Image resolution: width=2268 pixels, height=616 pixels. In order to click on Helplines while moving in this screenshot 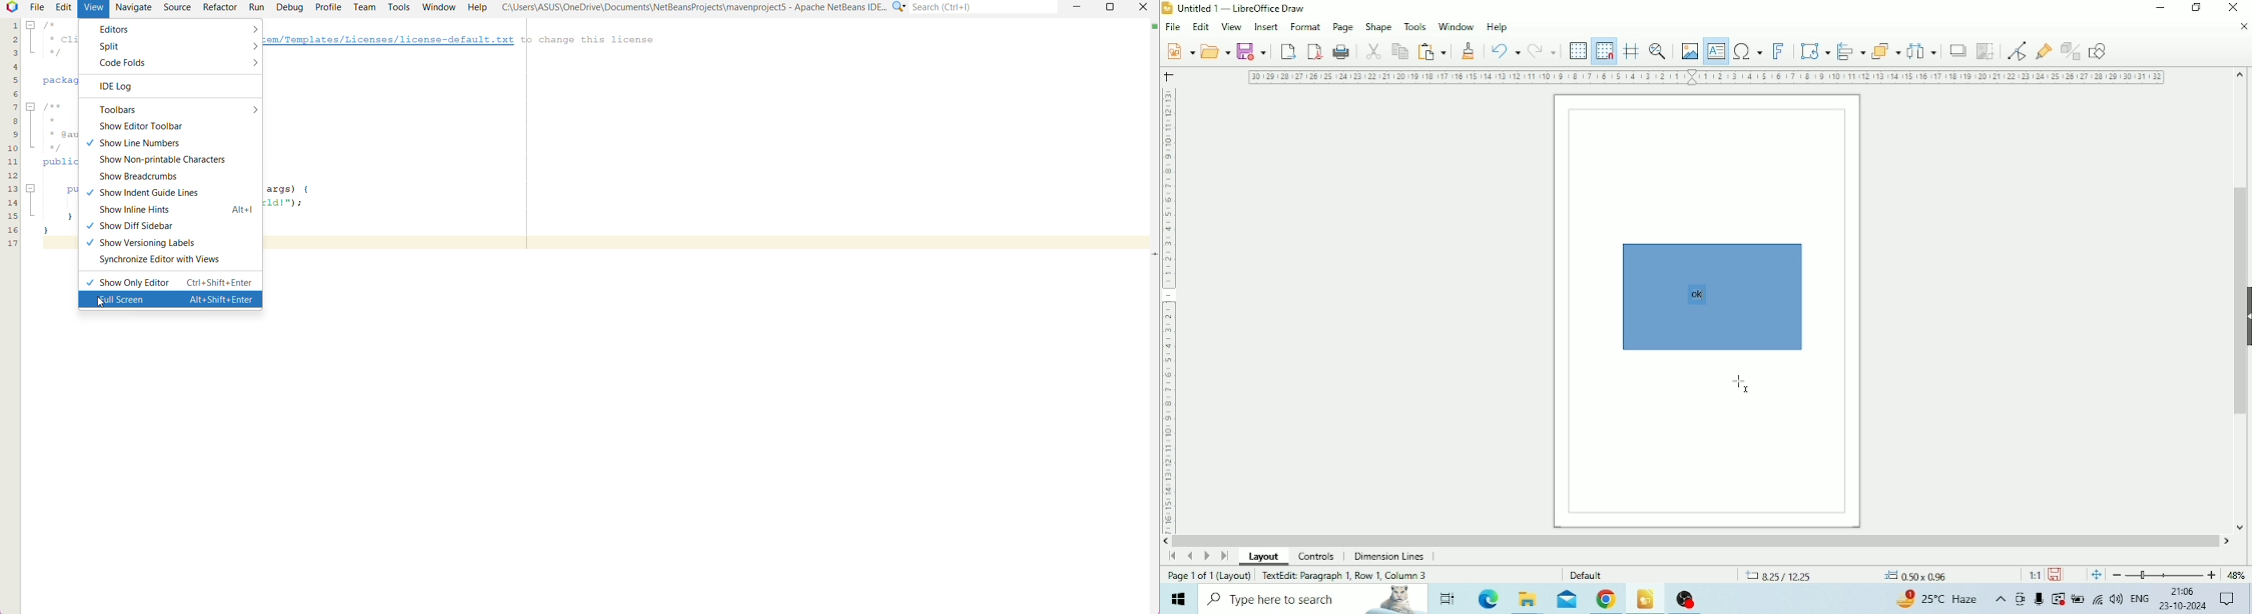, I will do `click(1631, 51)`.